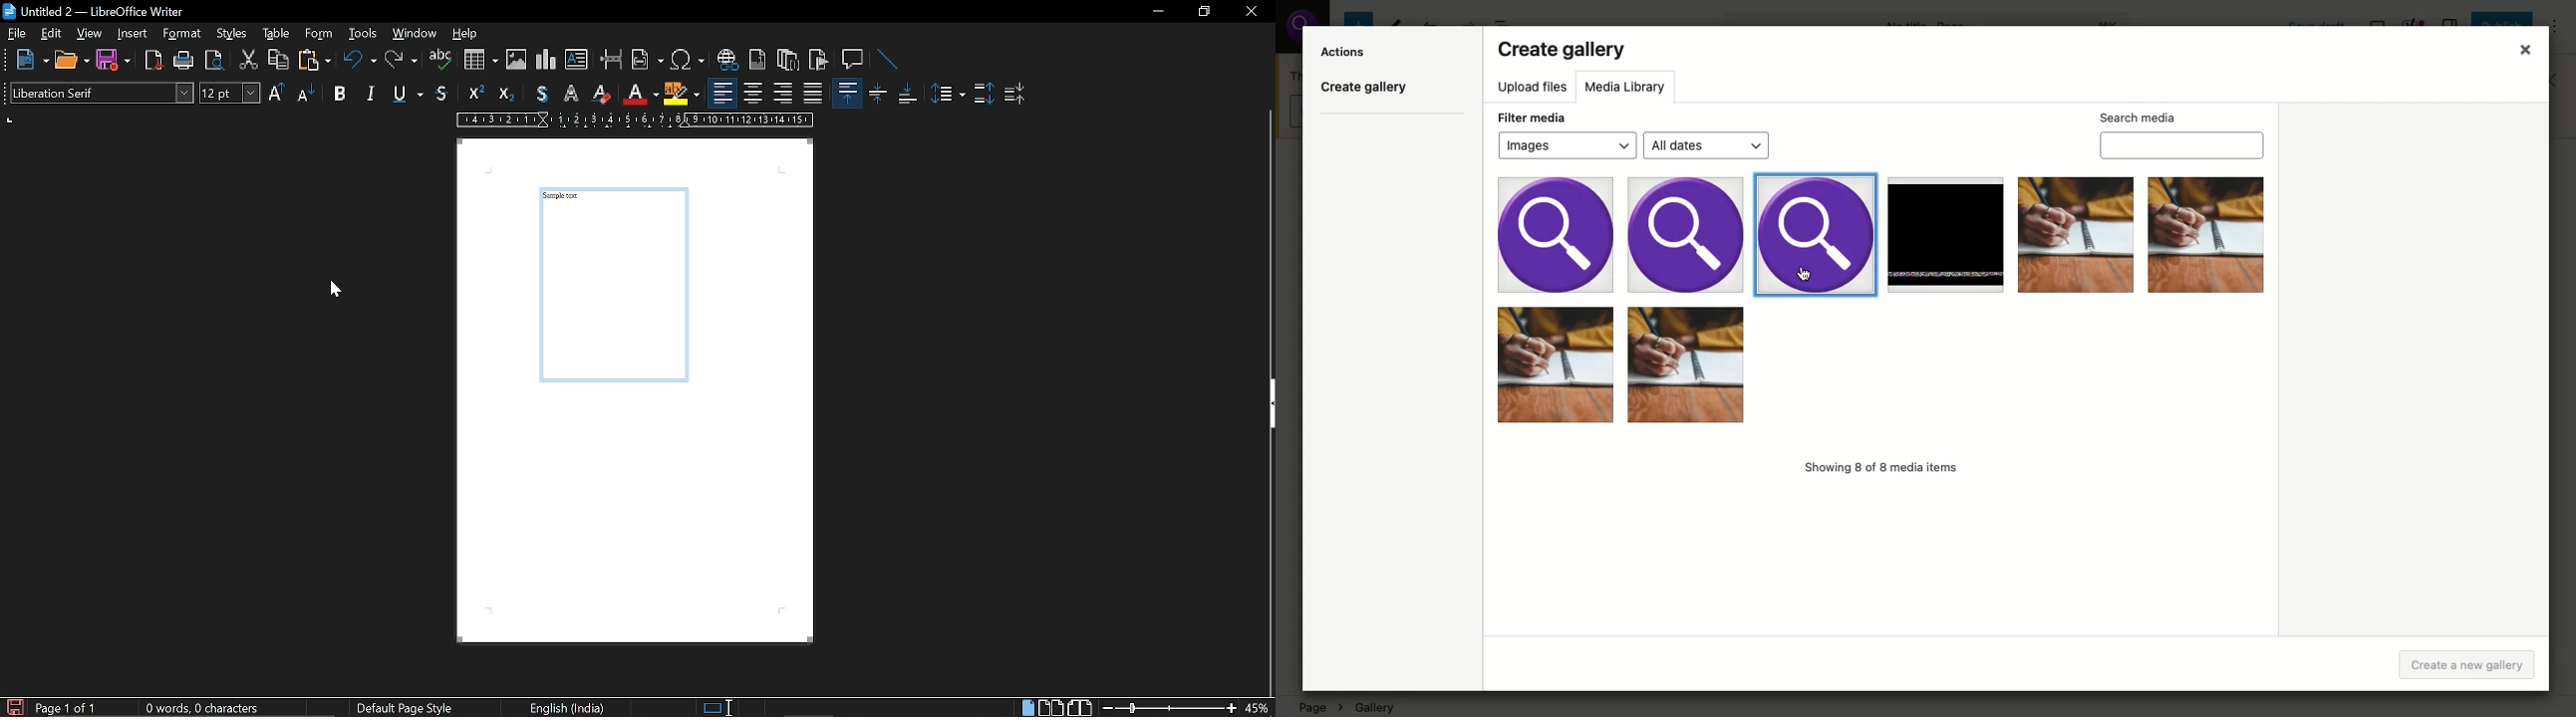  What do you see at coordinates (401, 62) in the screenshot?
I see `redo` at bounding box center [401, 62].